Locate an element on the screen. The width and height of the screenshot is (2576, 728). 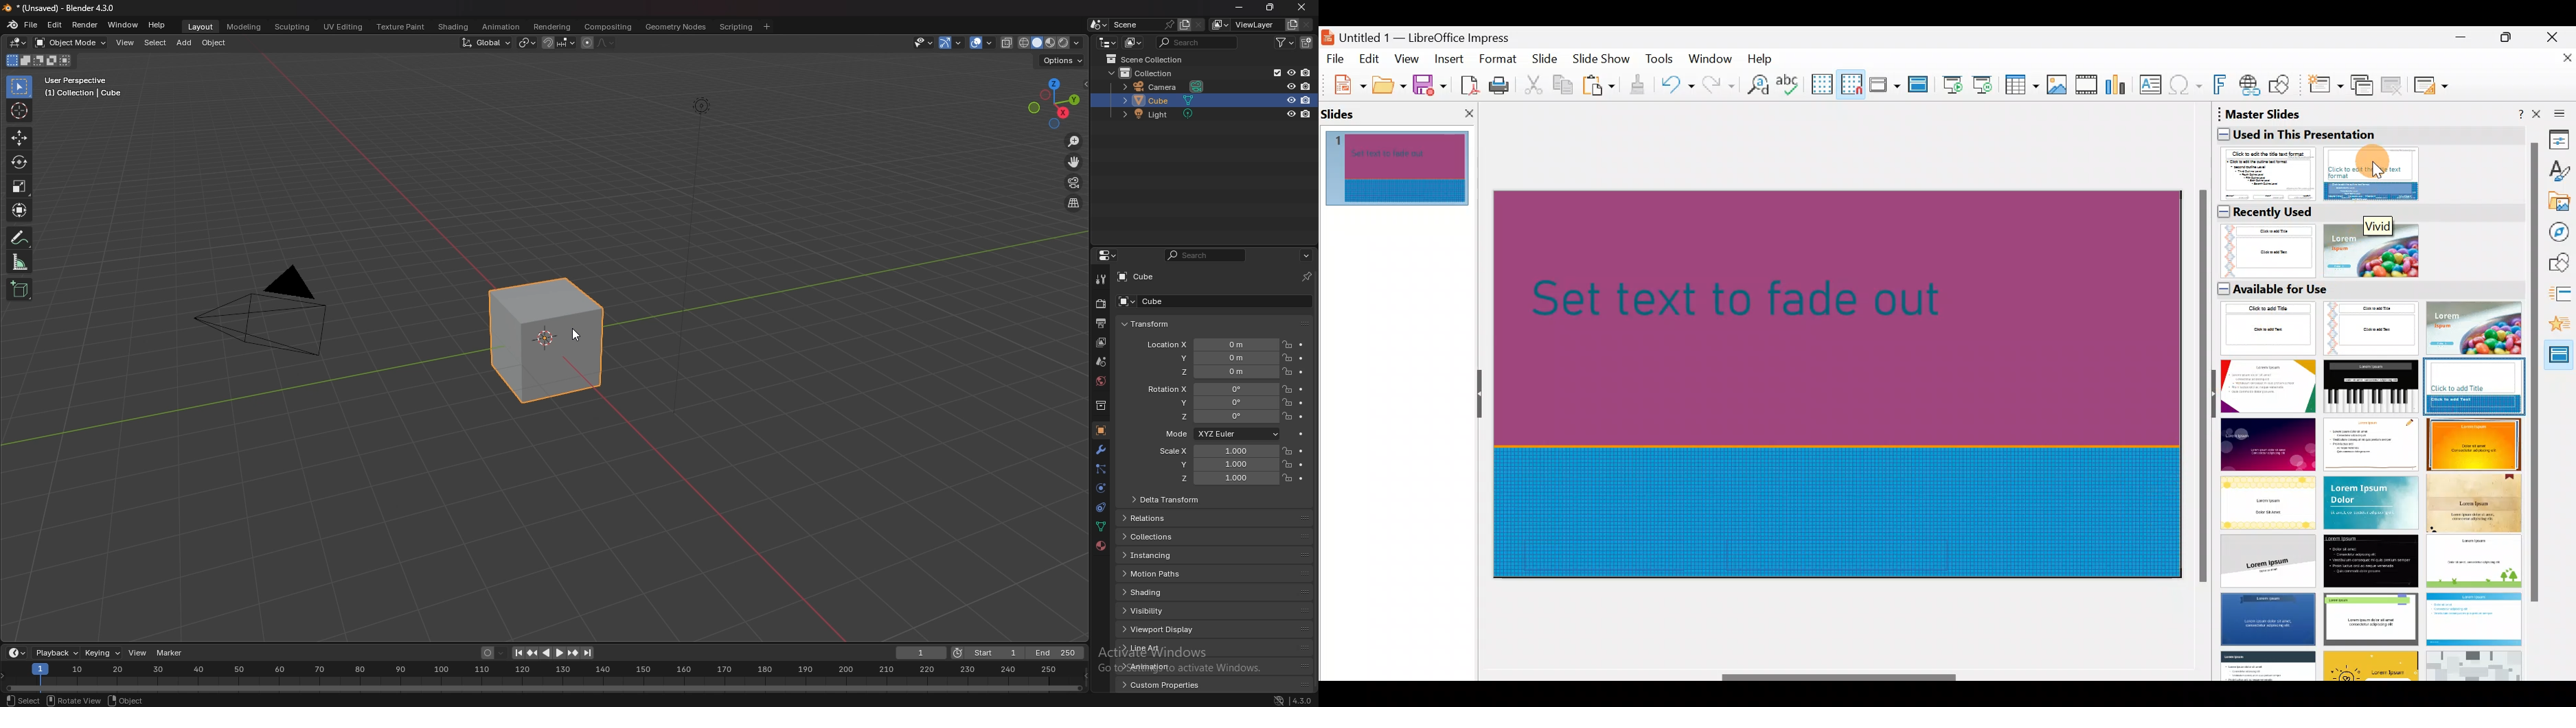
lock location is located at coordinates (1287, 345).